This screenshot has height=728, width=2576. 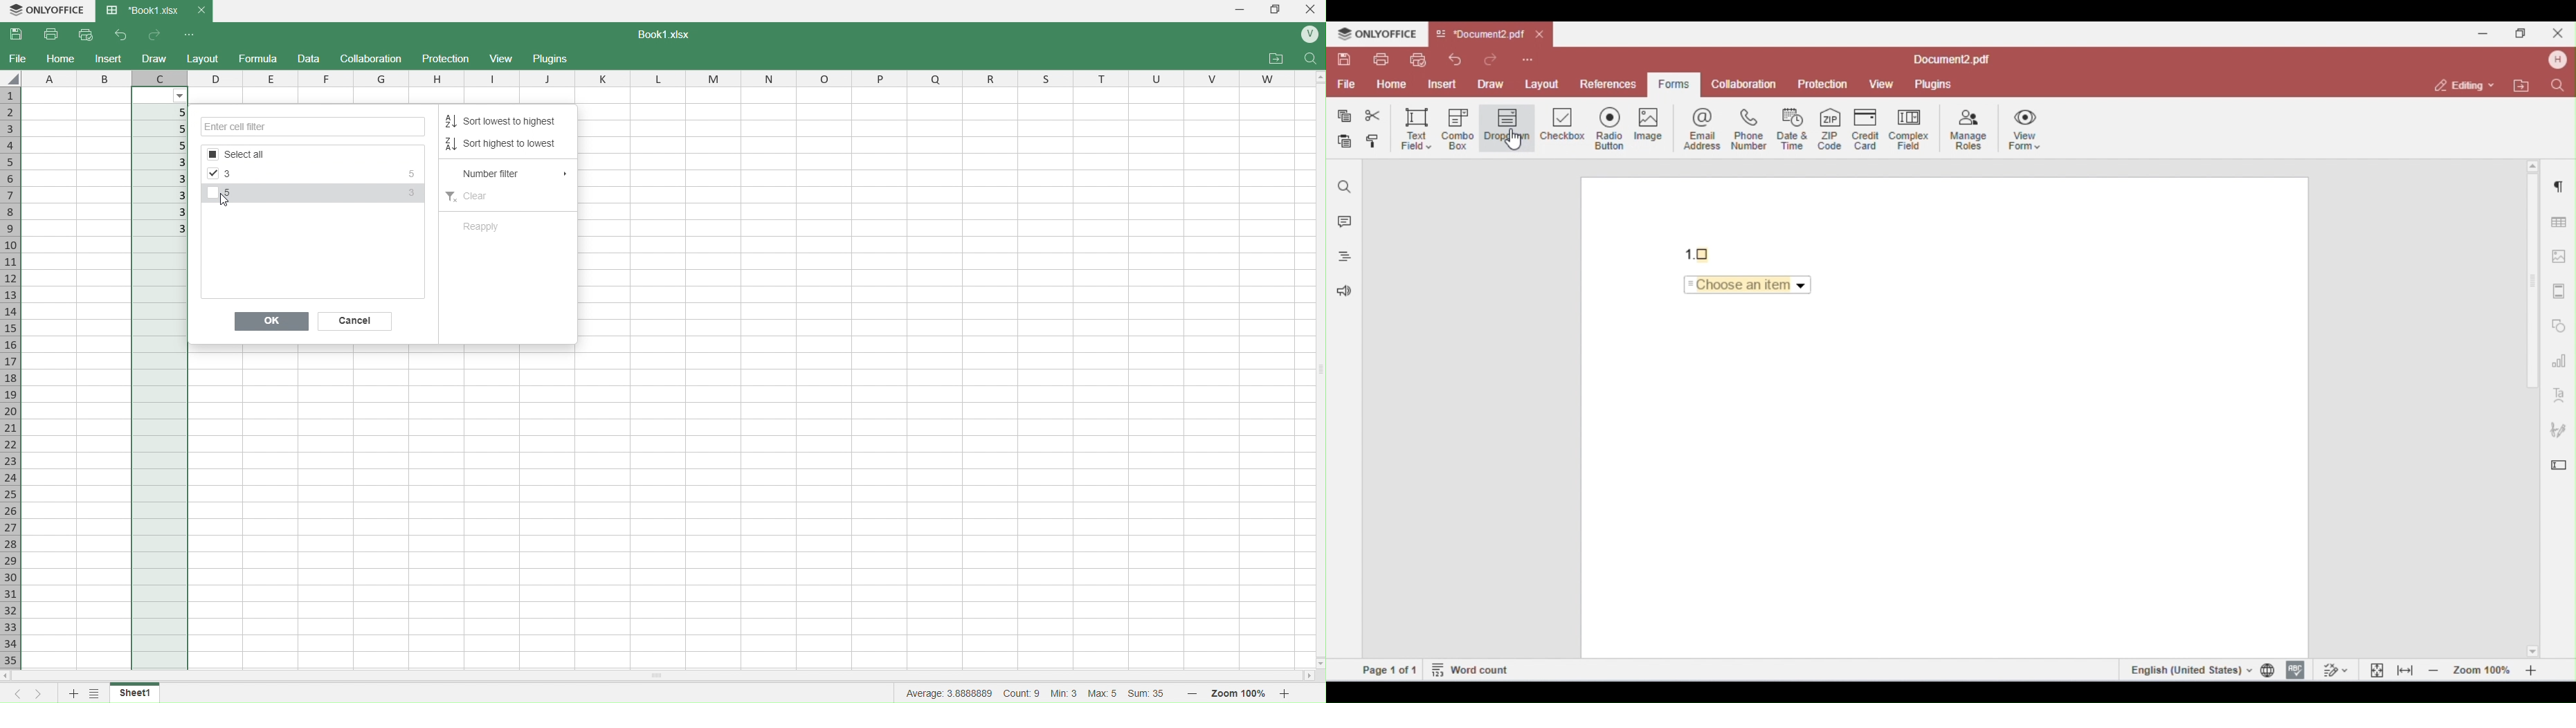 I want to click on 5, so click(x=236, y=195).